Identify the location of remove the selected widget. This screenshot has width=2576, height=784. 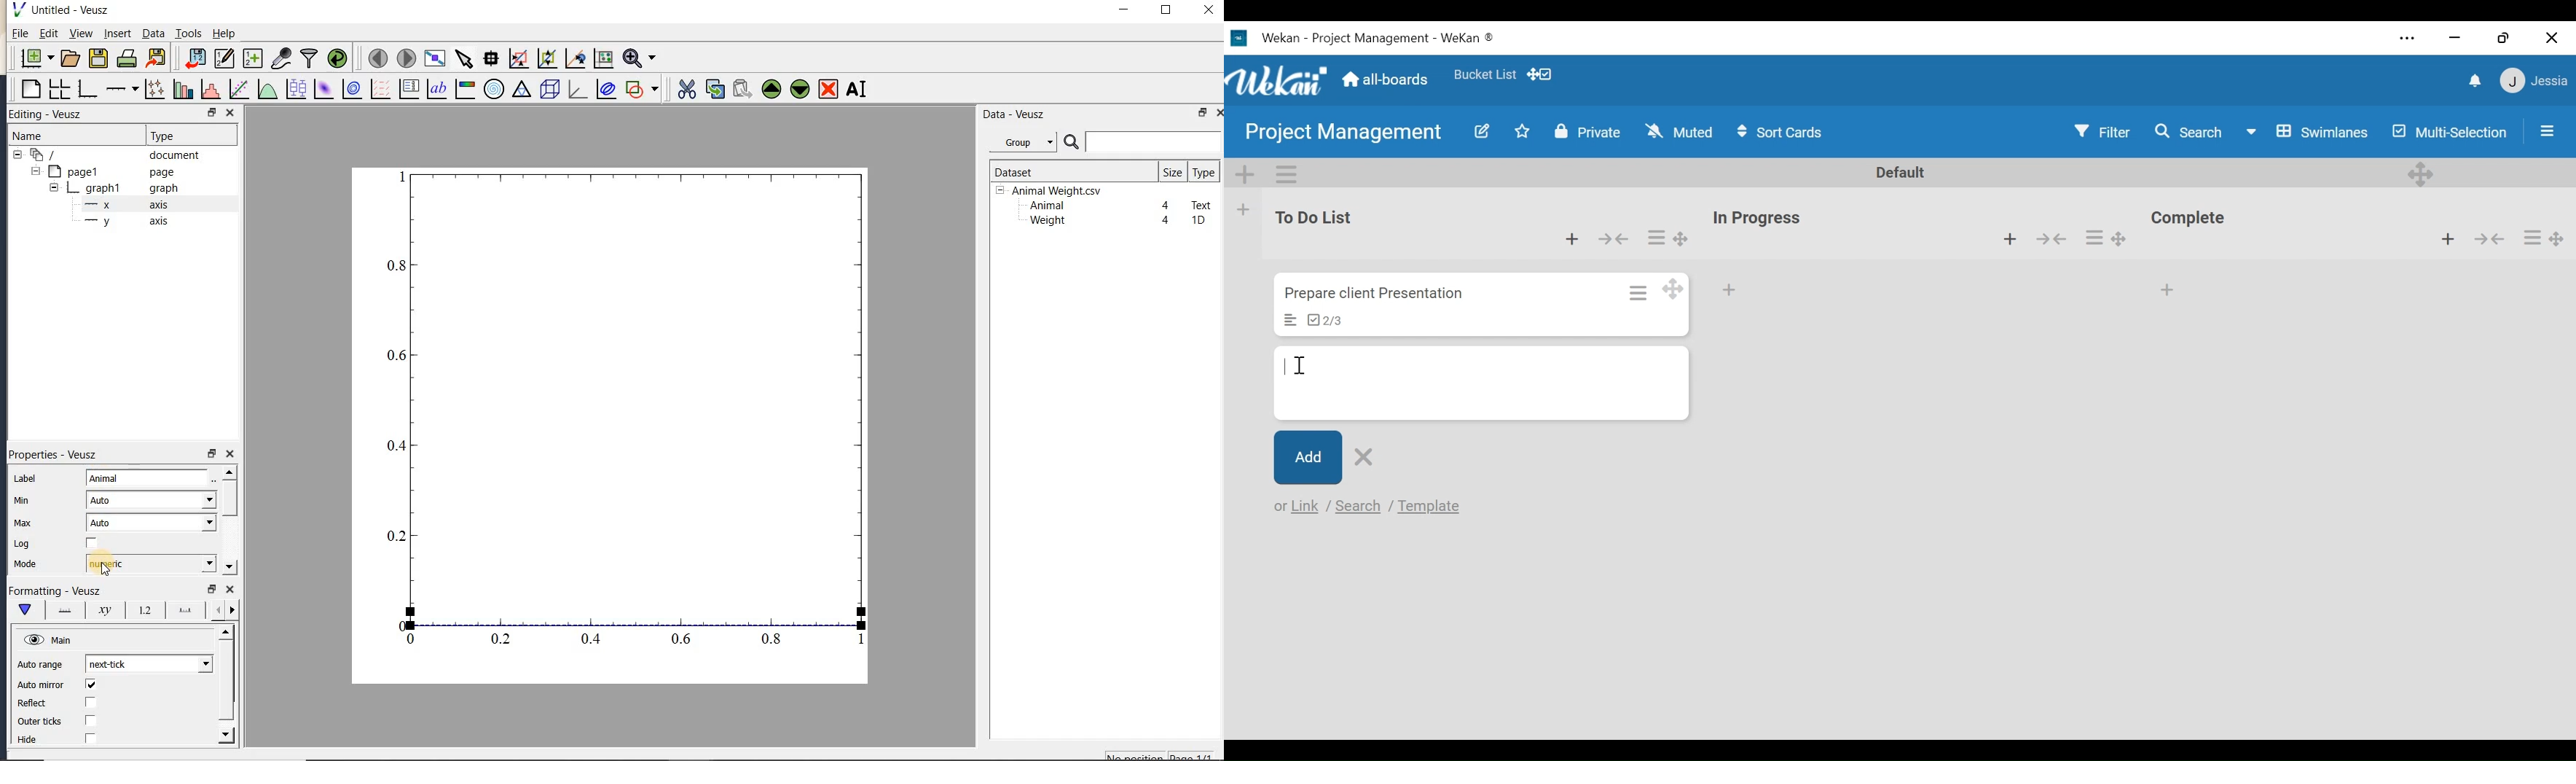
(827, 90).